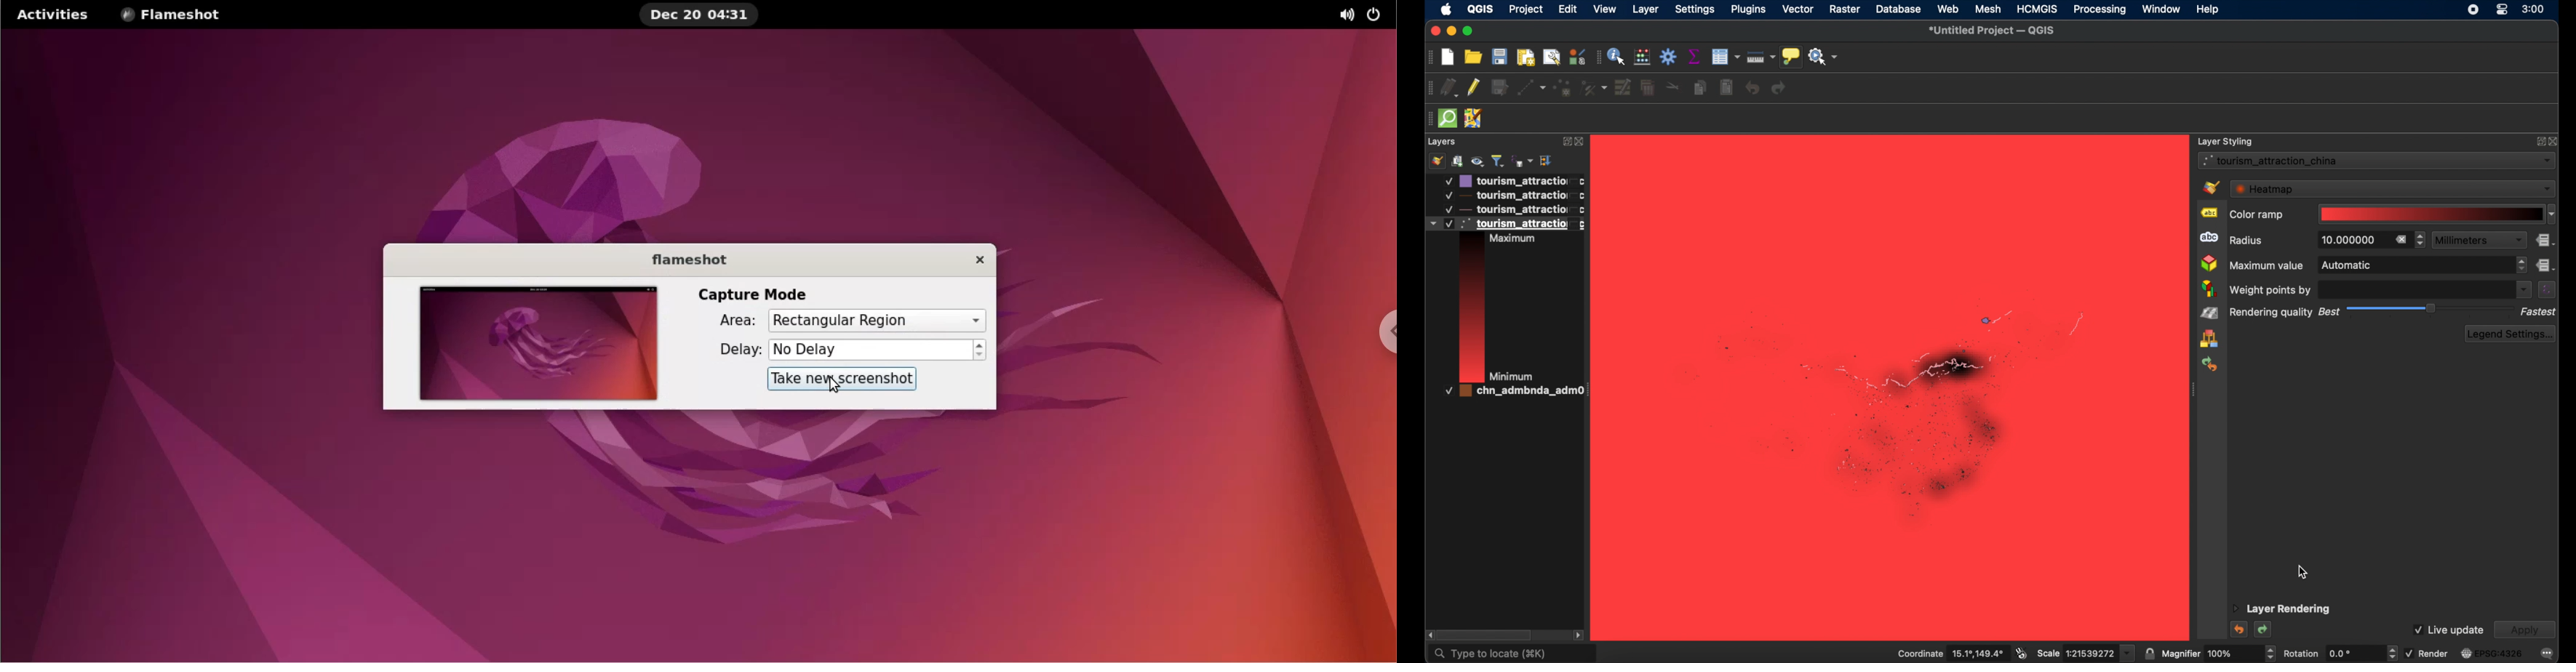 The height and width of the screenshot is (672, 2576). Describe the element at coordinates (2423, 266) in the screenshot. I see `maximum value dropdown` at that location.